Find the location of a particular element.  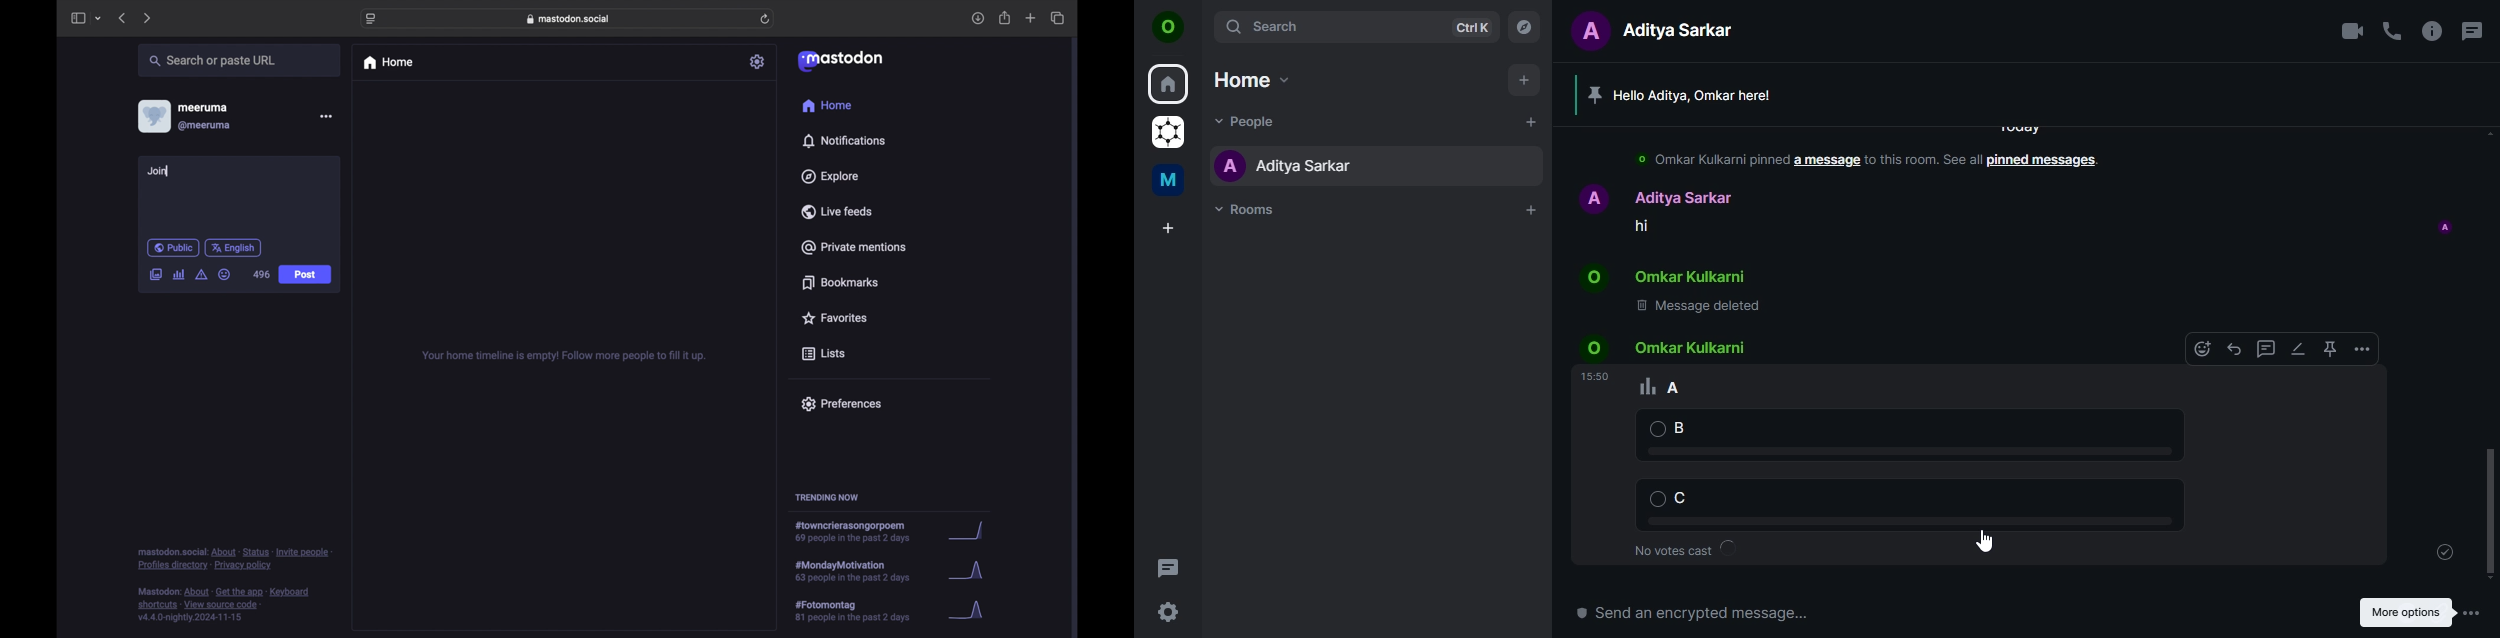

Today is located at coordinates (2017, 128).